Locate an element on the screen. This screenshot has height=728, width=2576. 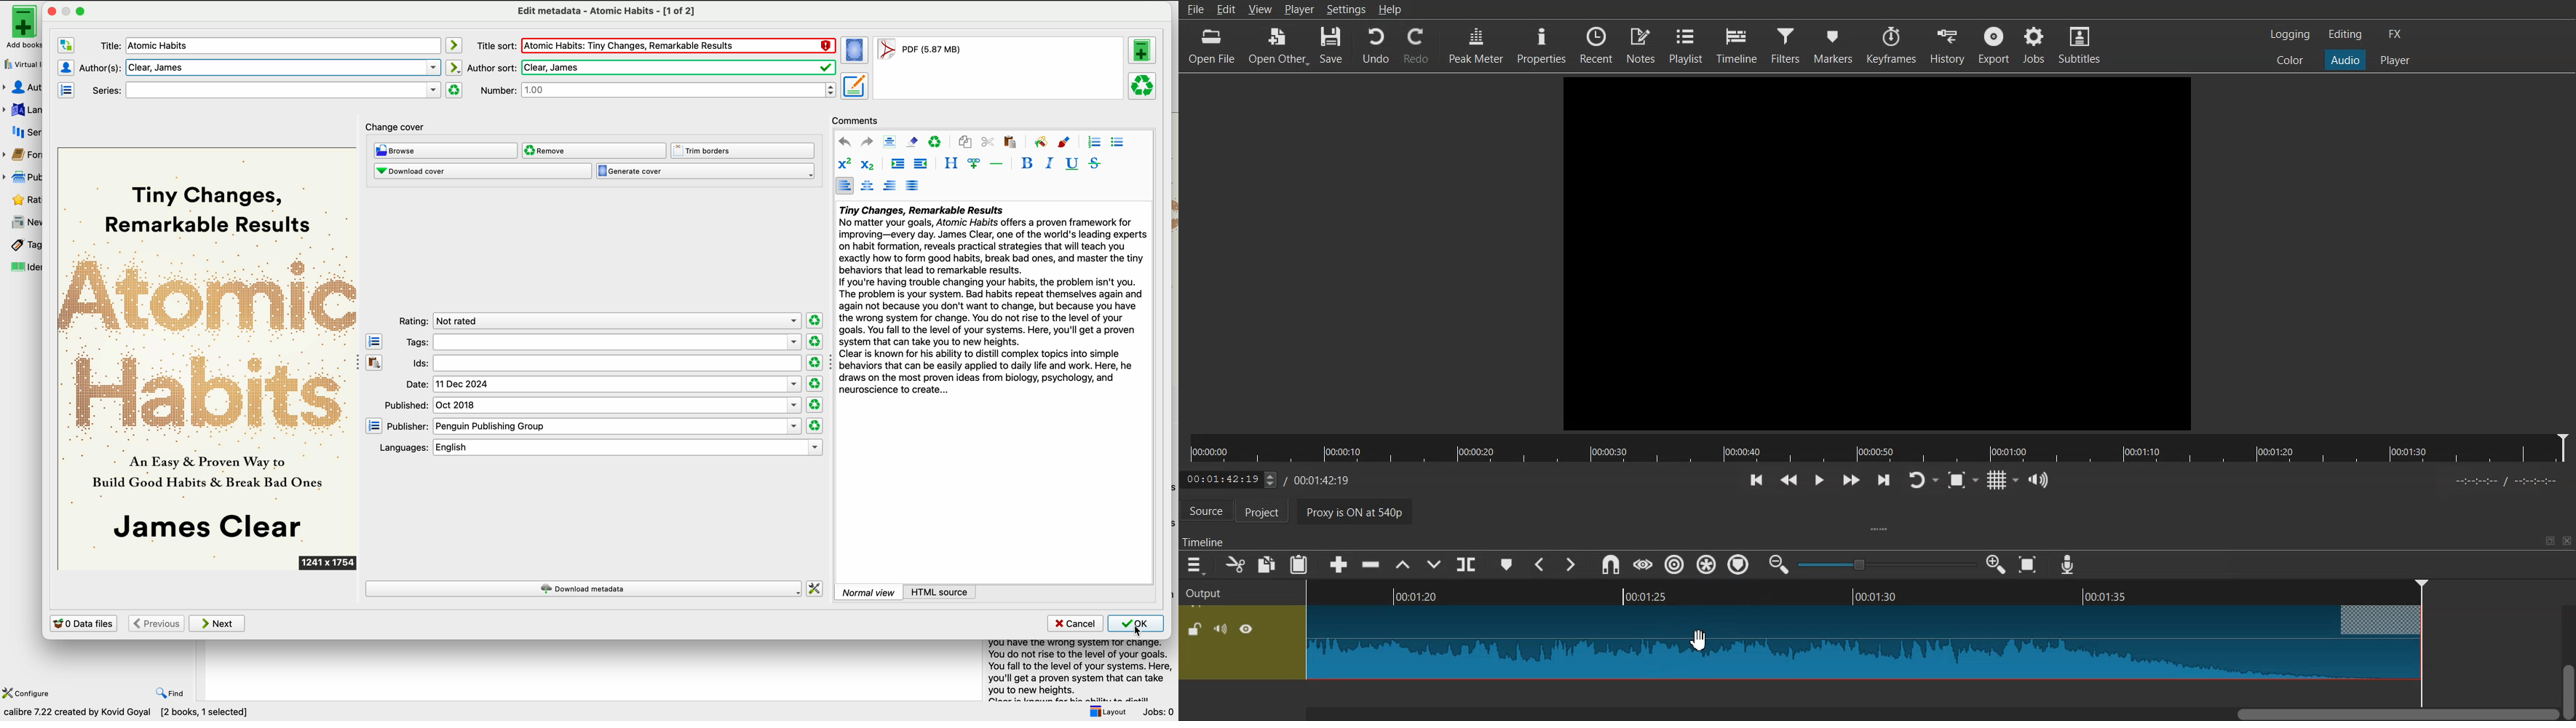
Zoom timeline to fit is located at coordinates (2030, 564).